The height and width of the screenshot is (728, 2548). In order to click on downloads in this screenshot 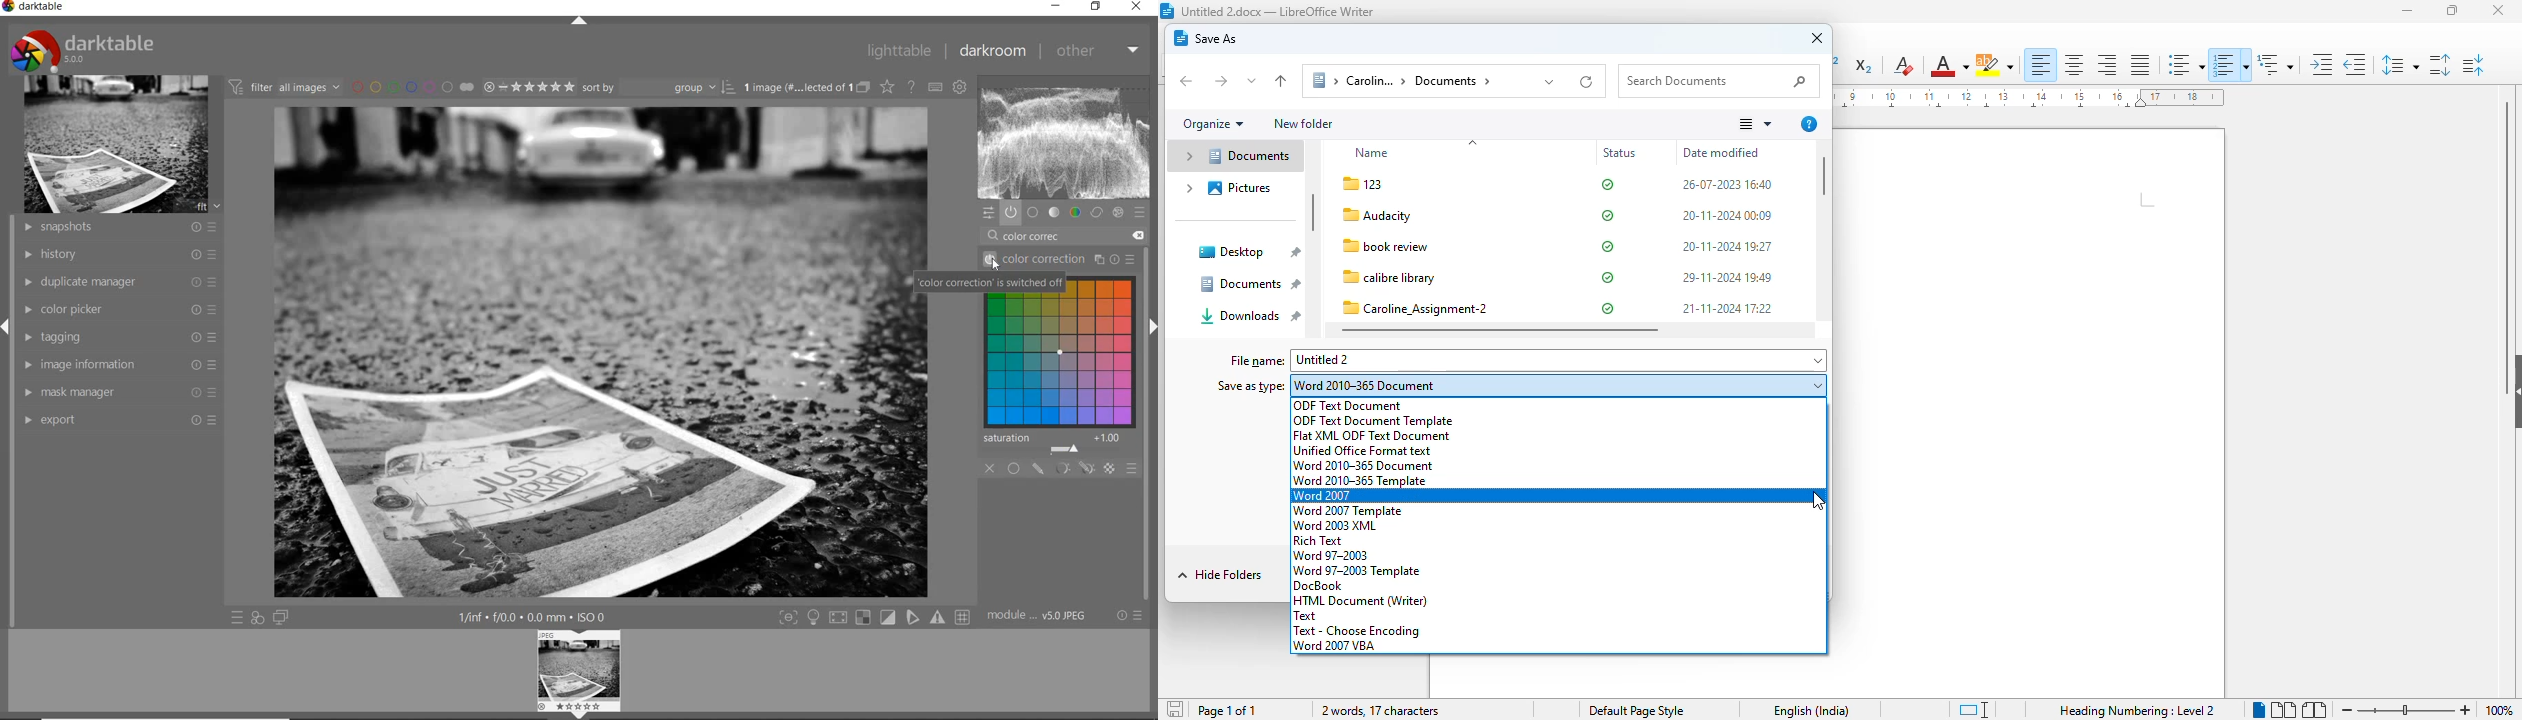, I will do `click(1250, 316)`.